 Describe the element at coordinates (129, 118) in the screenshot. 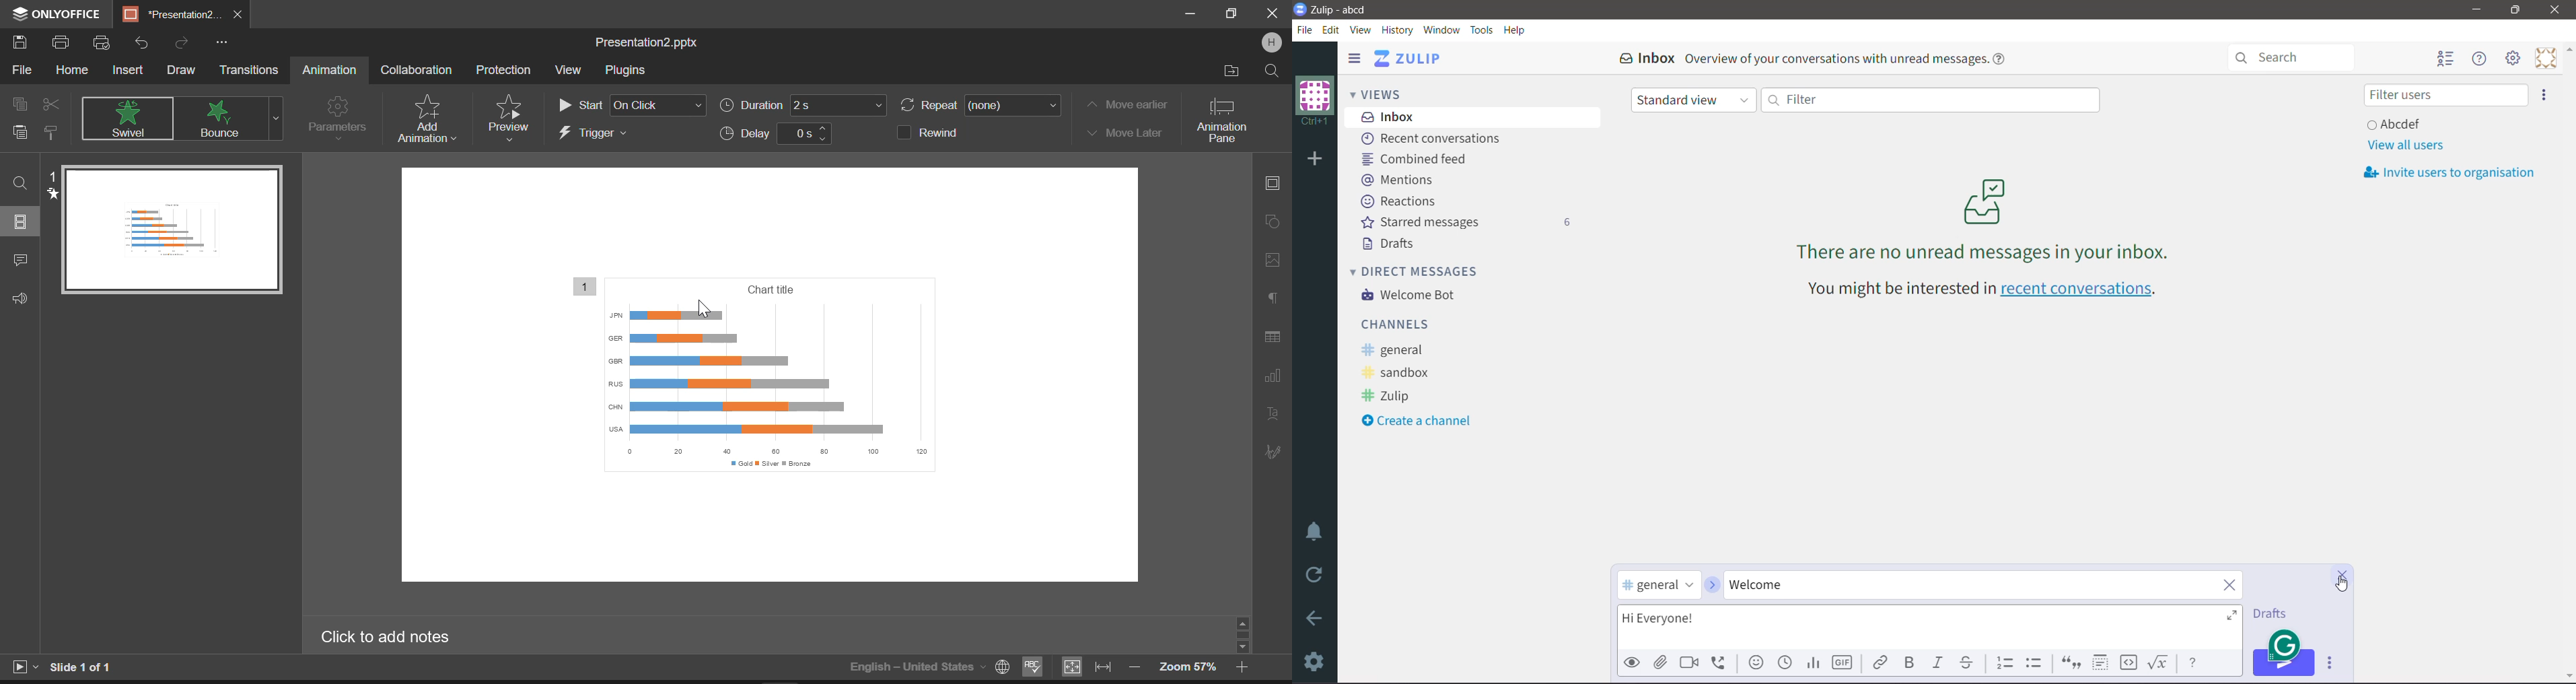

I see `None` at that location.